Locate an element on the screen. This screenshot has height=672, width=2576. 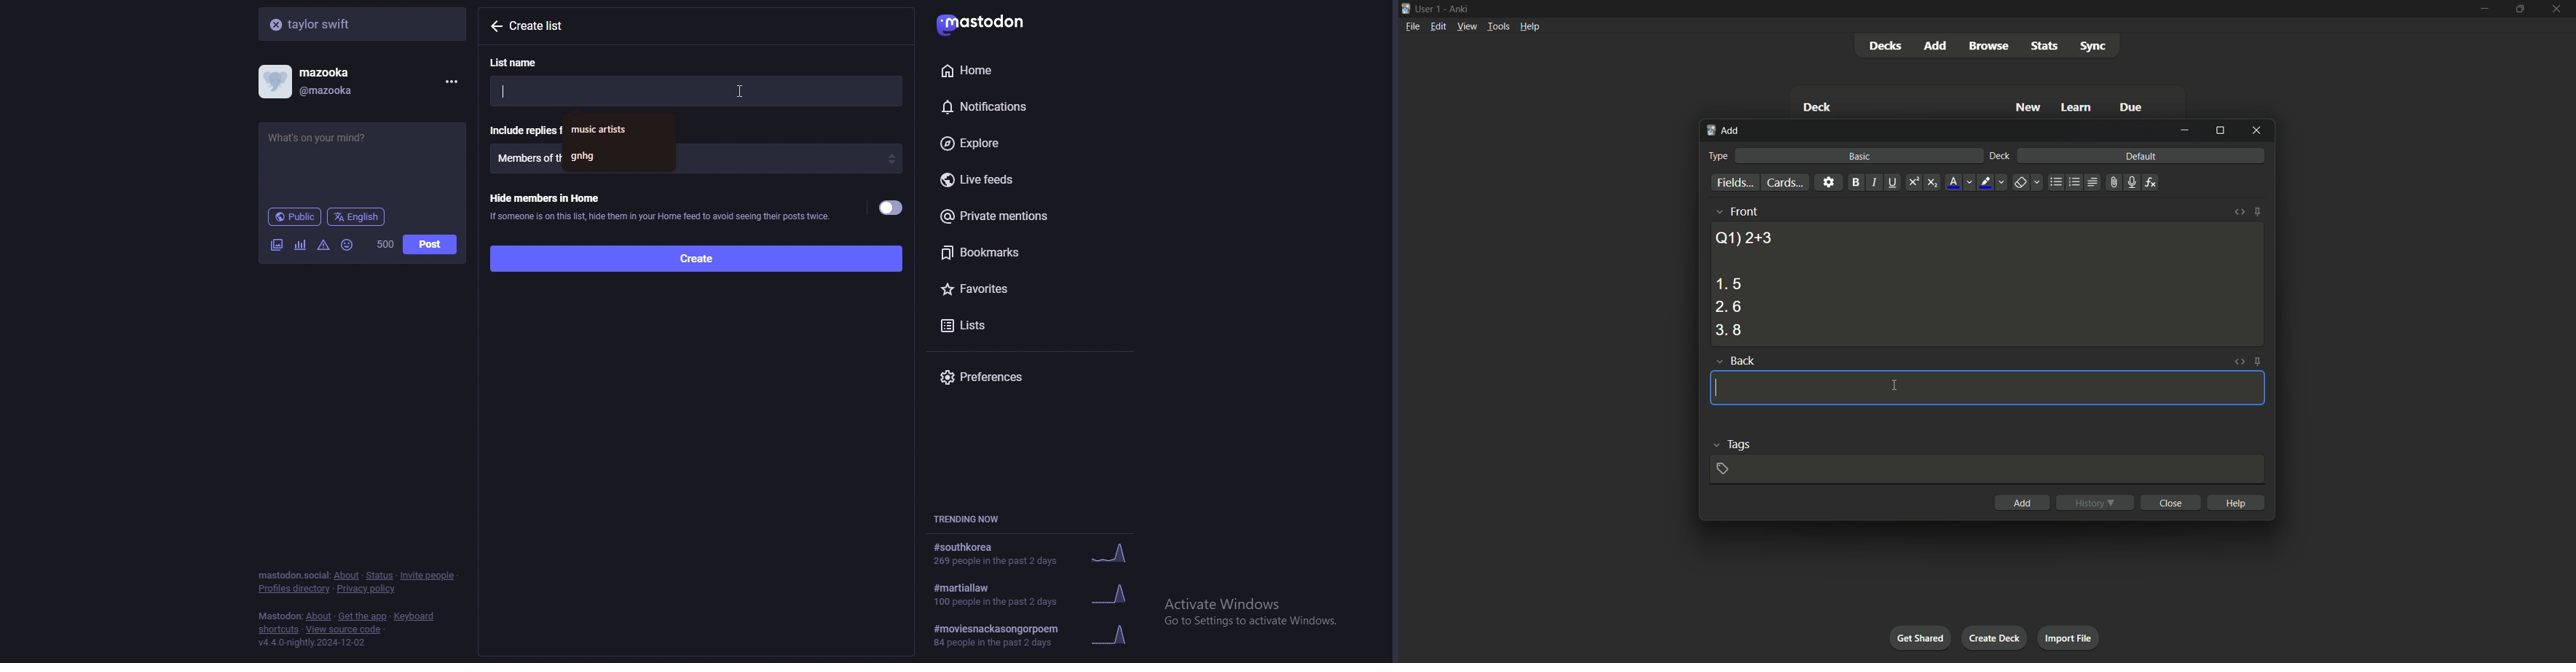
attach file is located at coordinates (2113, 182).